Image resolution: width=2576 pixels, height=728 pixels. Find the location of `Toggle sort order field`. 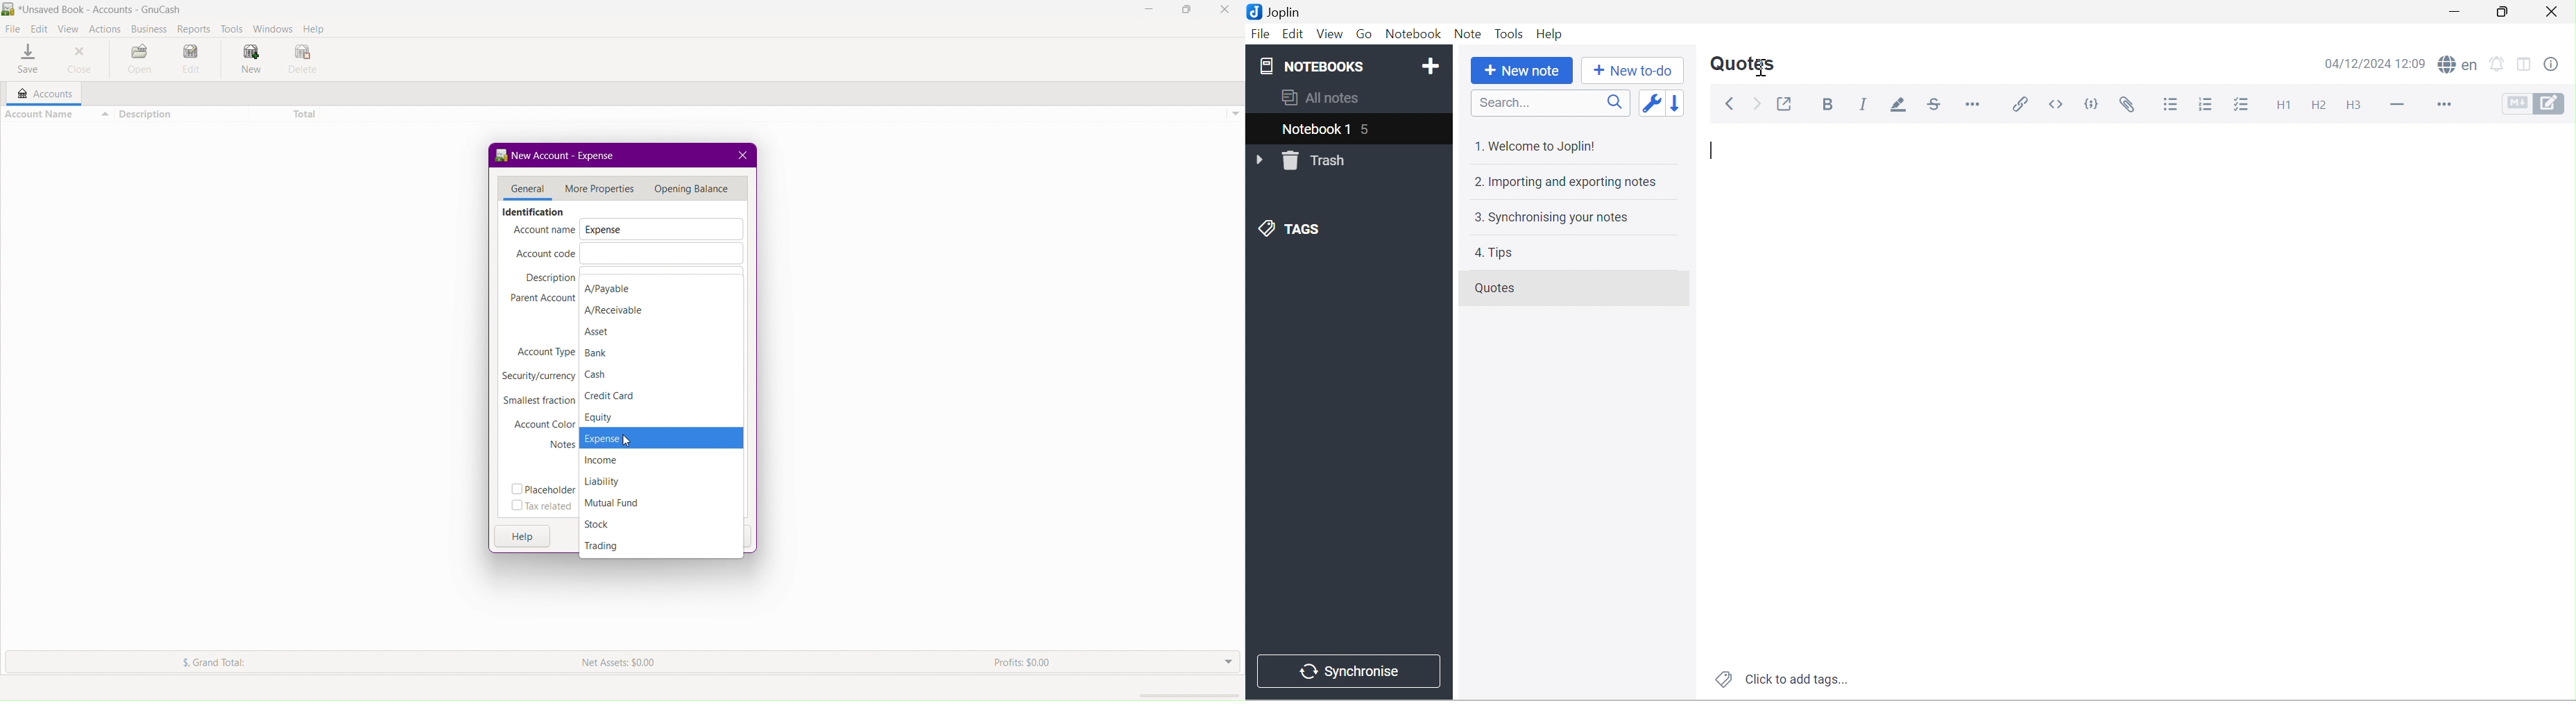

Toggle sort order field is located at coordinates (1653, 101).